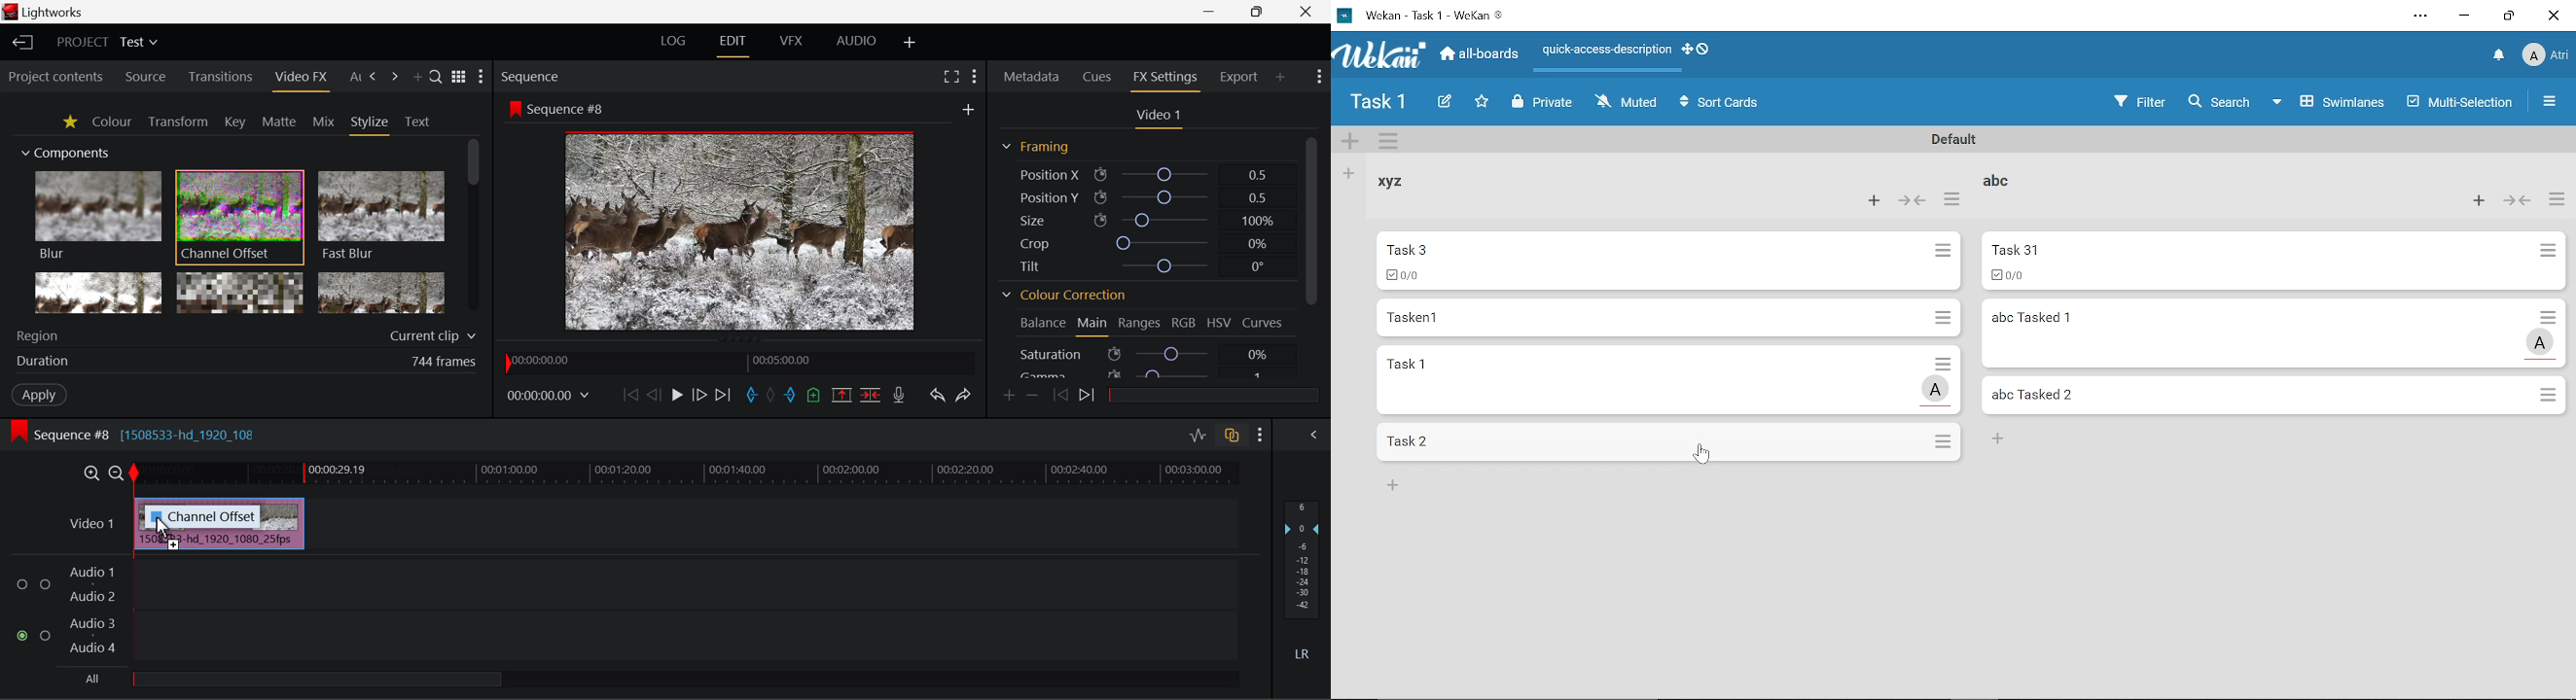 The width and height of the screenshot is (2576, 700). I want to click on Notifications, so click(2499, 56).